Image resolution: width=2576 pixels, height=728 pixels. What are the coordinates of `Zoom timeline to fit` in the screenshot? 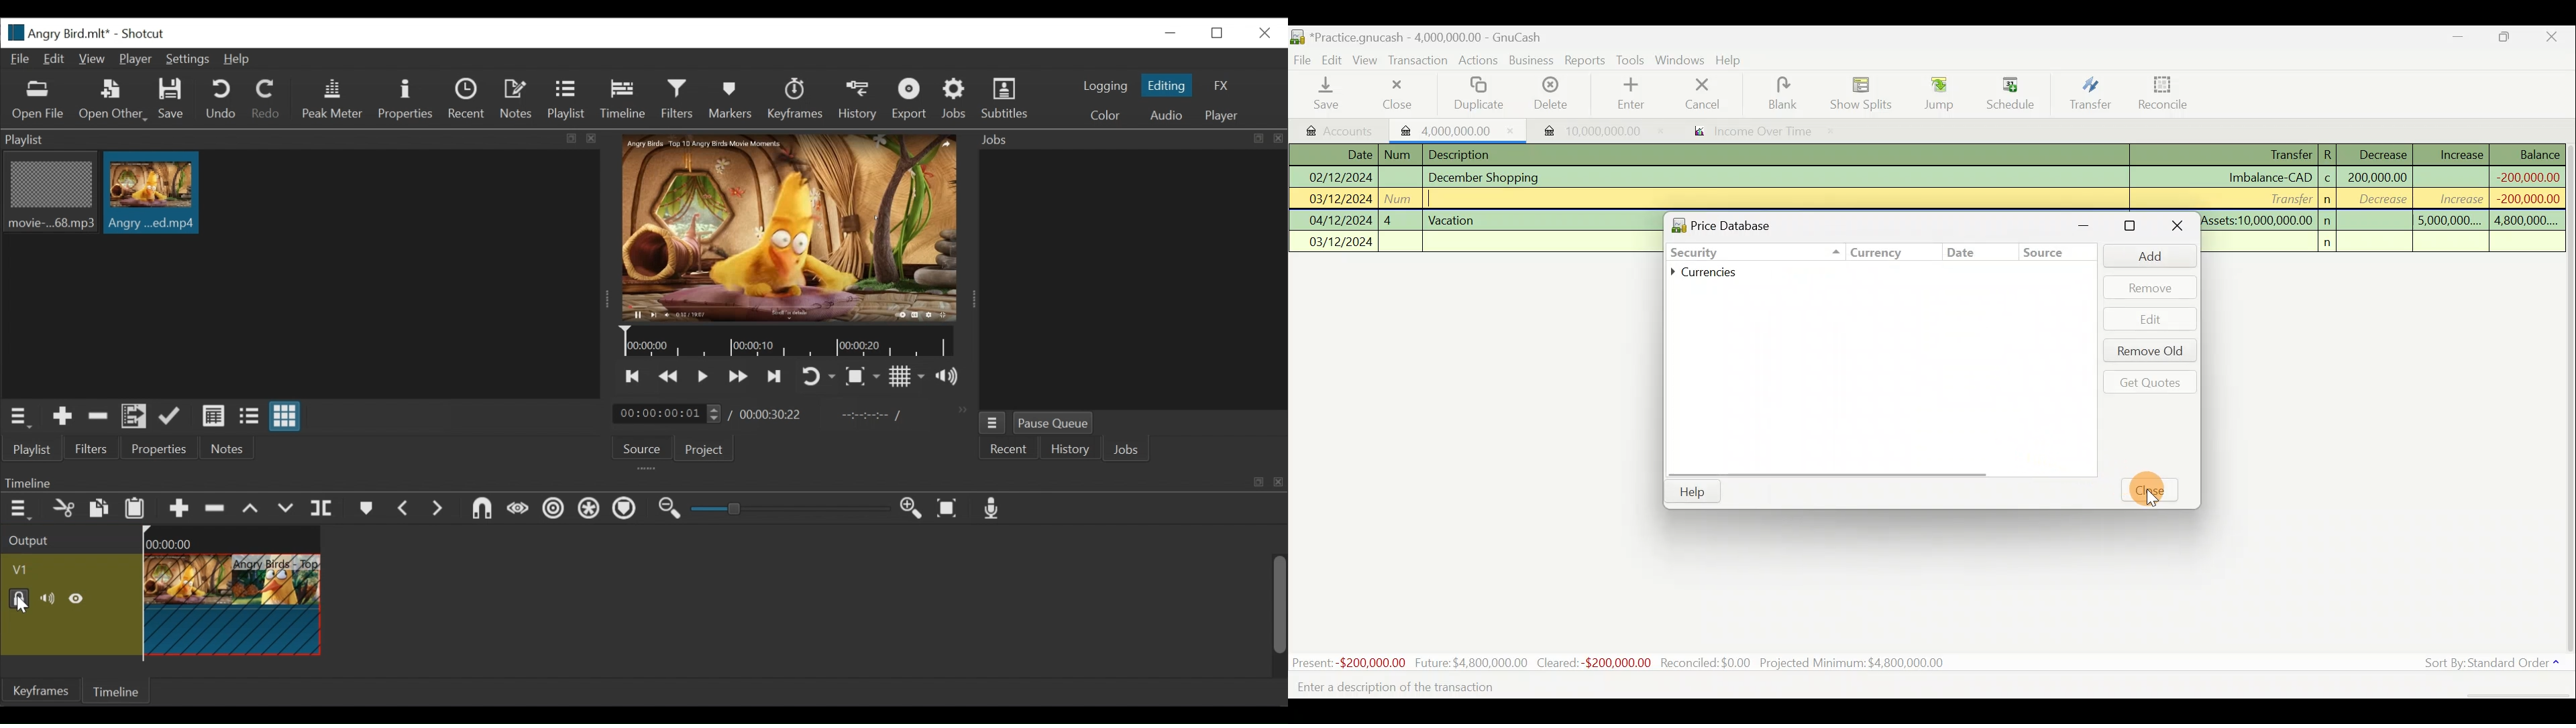 It's located at (949, 509).